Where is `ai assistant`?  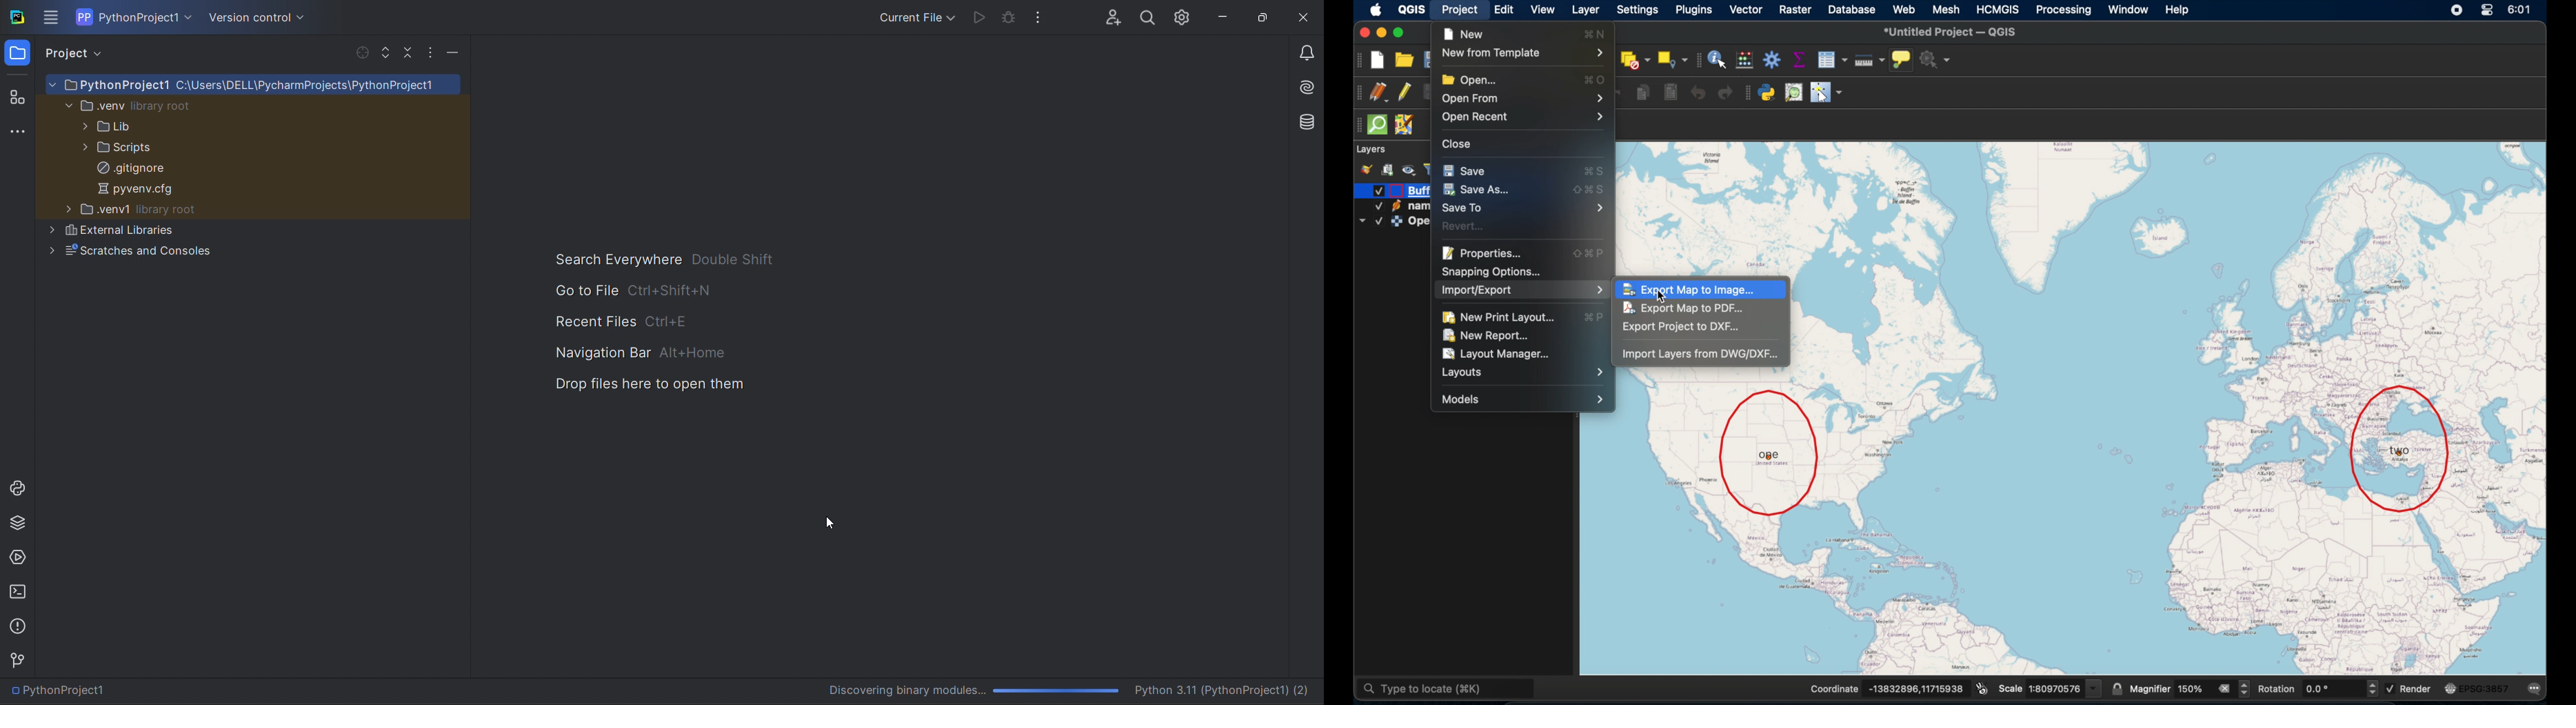 ai assistant is located at coordinates (1302, 89).